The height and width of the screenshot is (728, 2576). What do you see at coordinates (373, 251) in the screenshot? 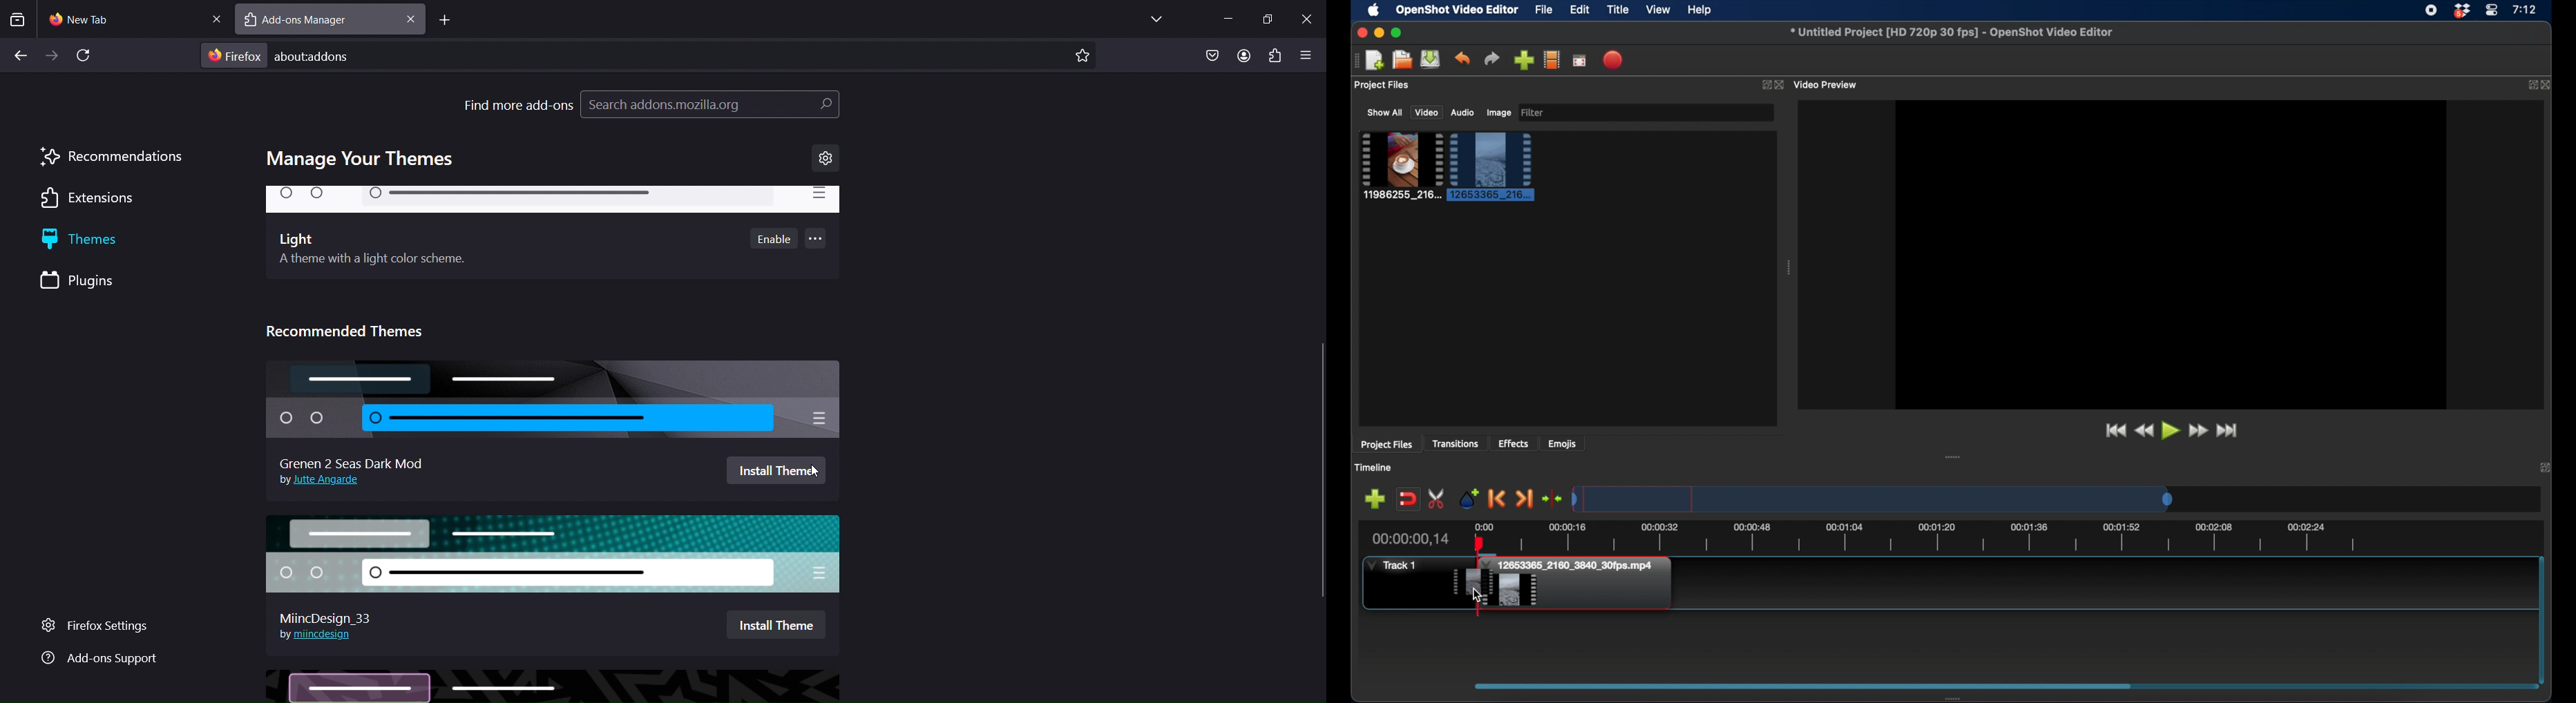
I see `Light A theme with a light color scheme.` at bounding box center [373, 251].